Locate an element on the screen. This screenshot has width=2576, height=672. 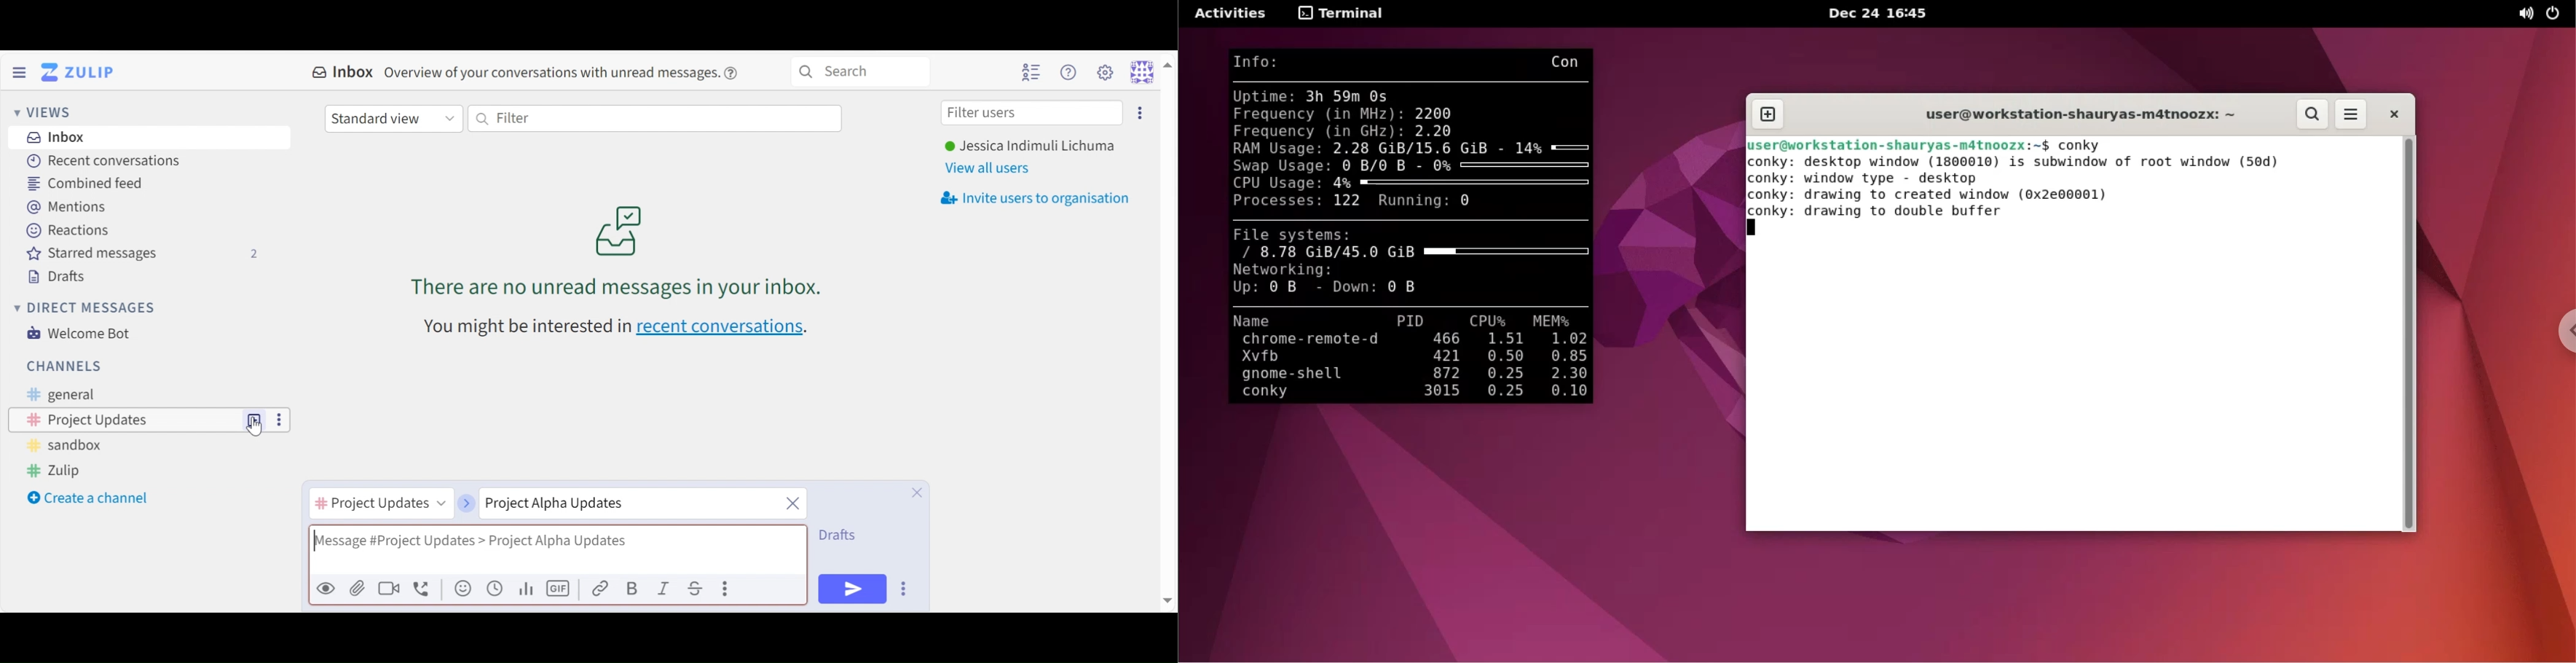
Filter users is located at coordinates (1033, 114).